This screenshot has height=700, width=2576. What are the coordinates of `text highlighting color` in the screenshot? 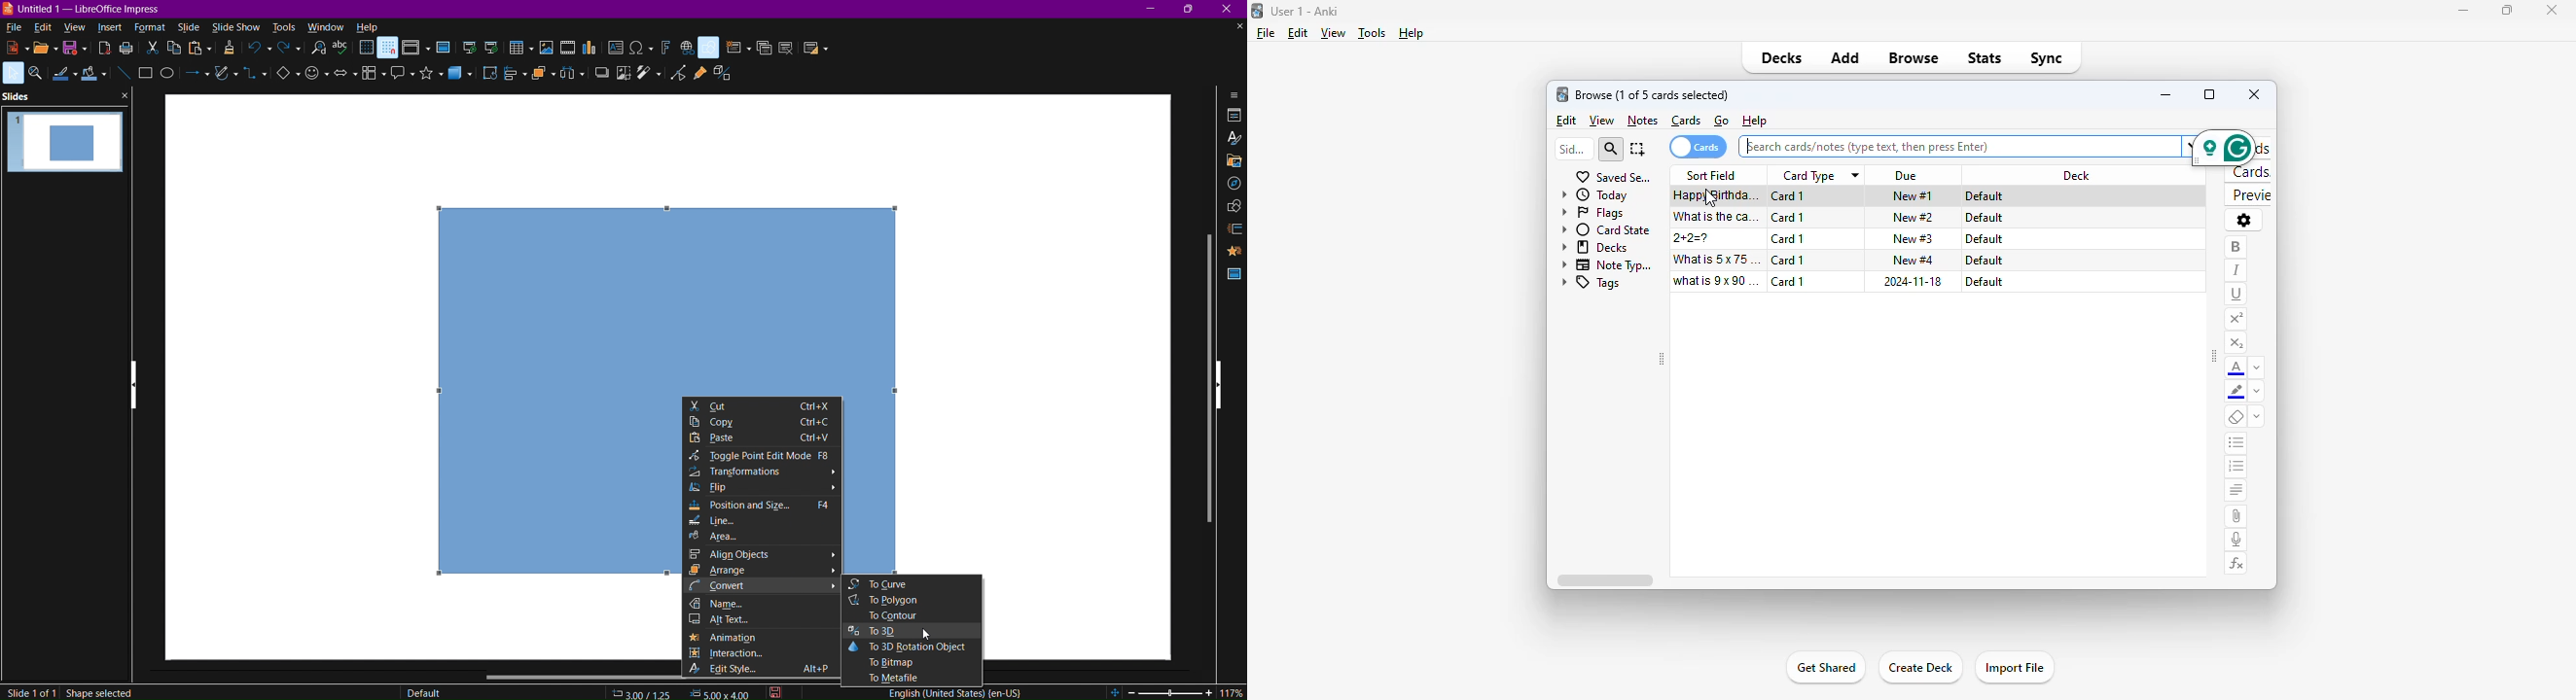 It's located at (2236, 393).